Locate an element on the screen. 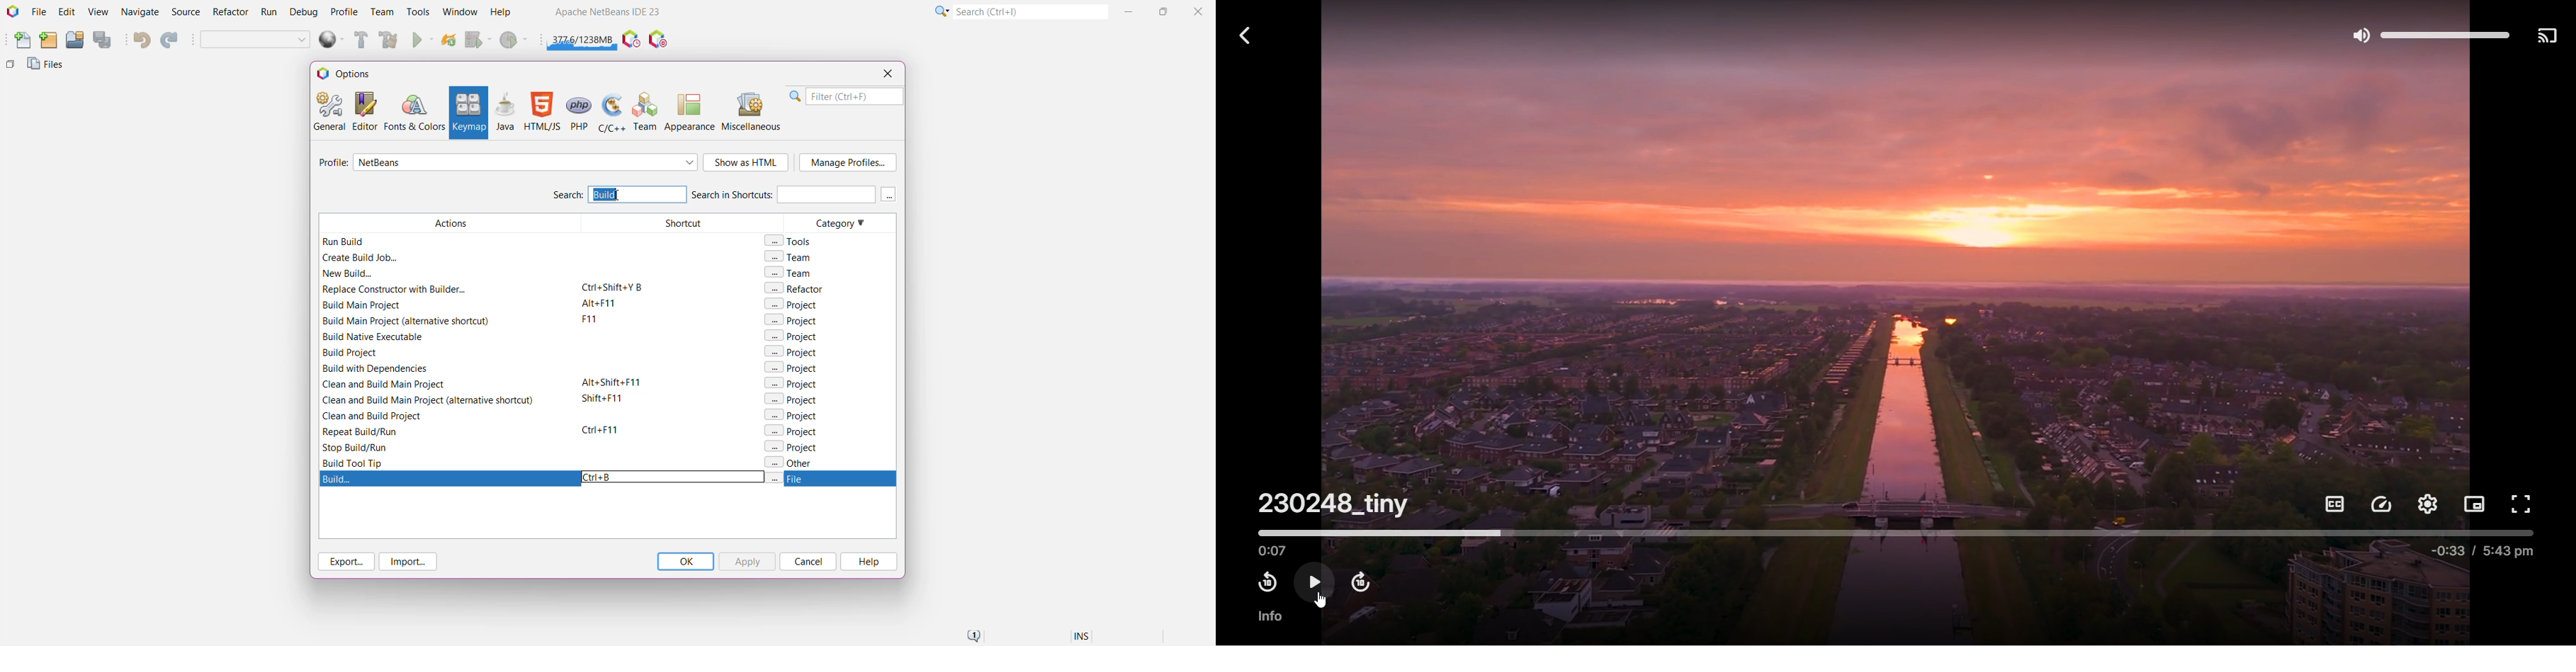 The width and height of the screenshot is (2576, 672). Application name and Version is located at coordinates (606, 14).